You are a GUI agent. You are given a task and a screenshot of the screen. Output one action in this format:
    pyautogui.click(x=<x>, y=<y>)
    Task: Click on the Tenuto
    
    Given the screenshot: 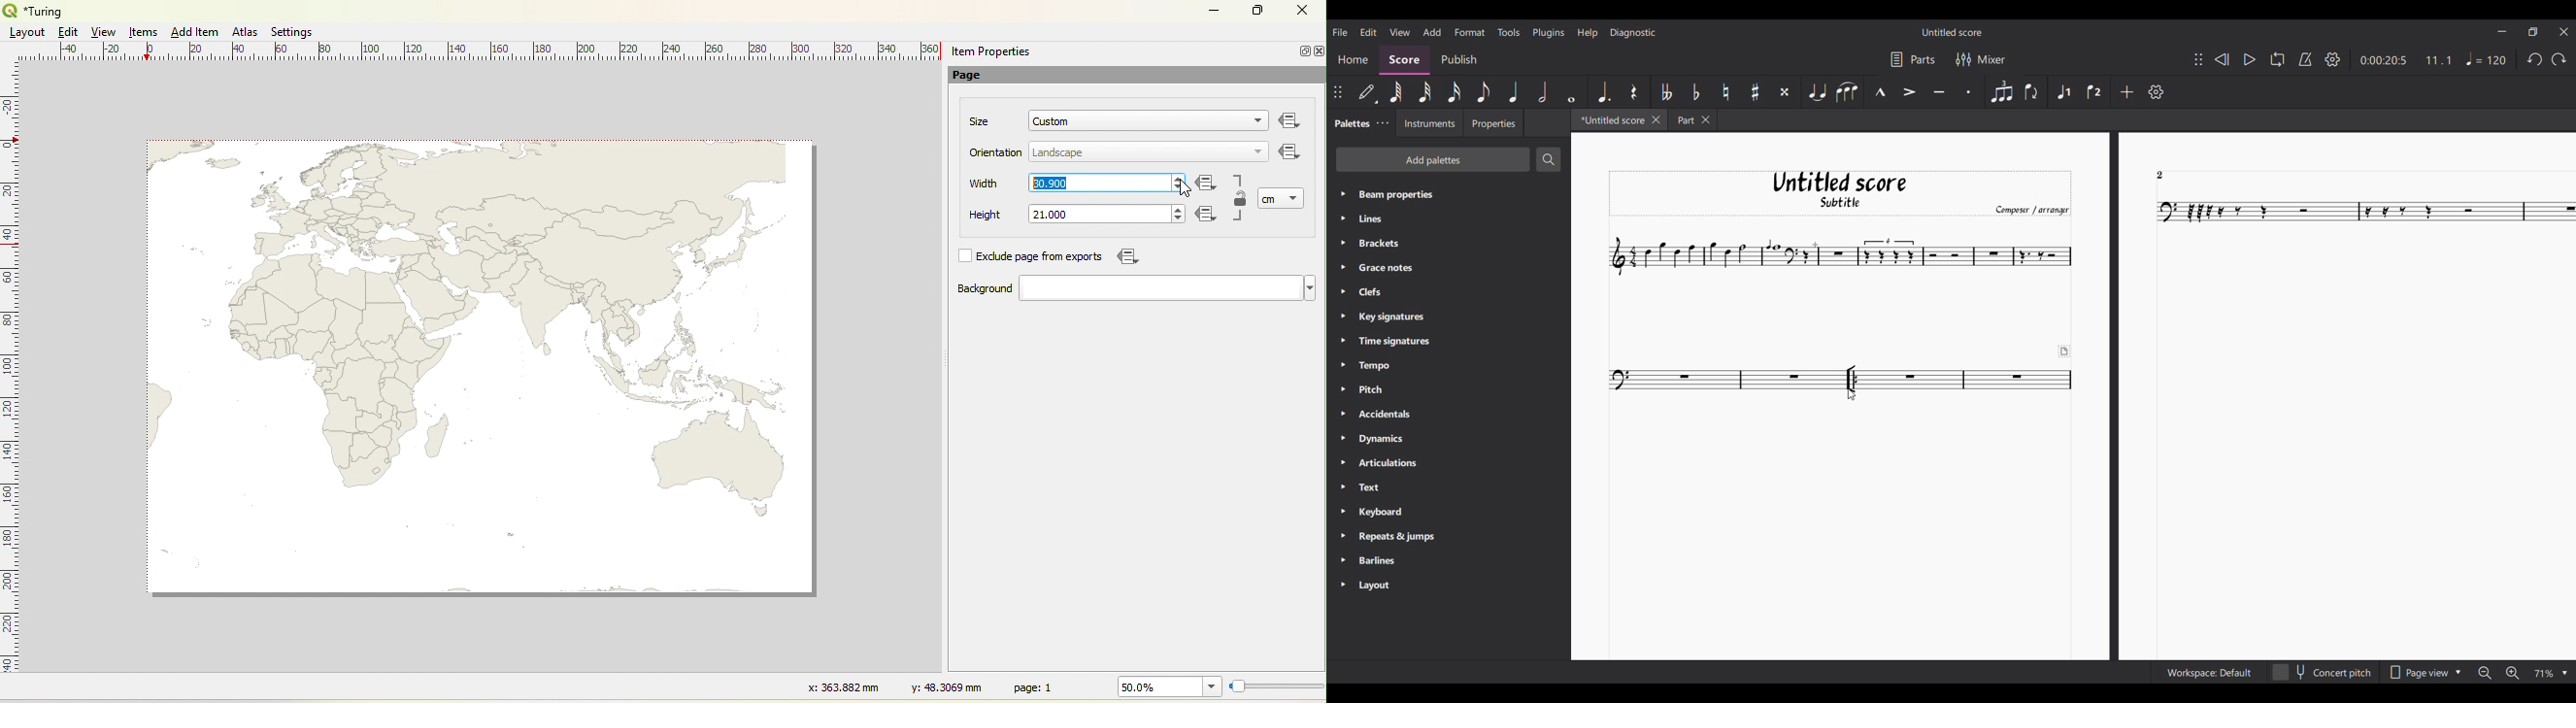 What is the action you would take?
    pyautogui.click(x=1939, y=90)
    